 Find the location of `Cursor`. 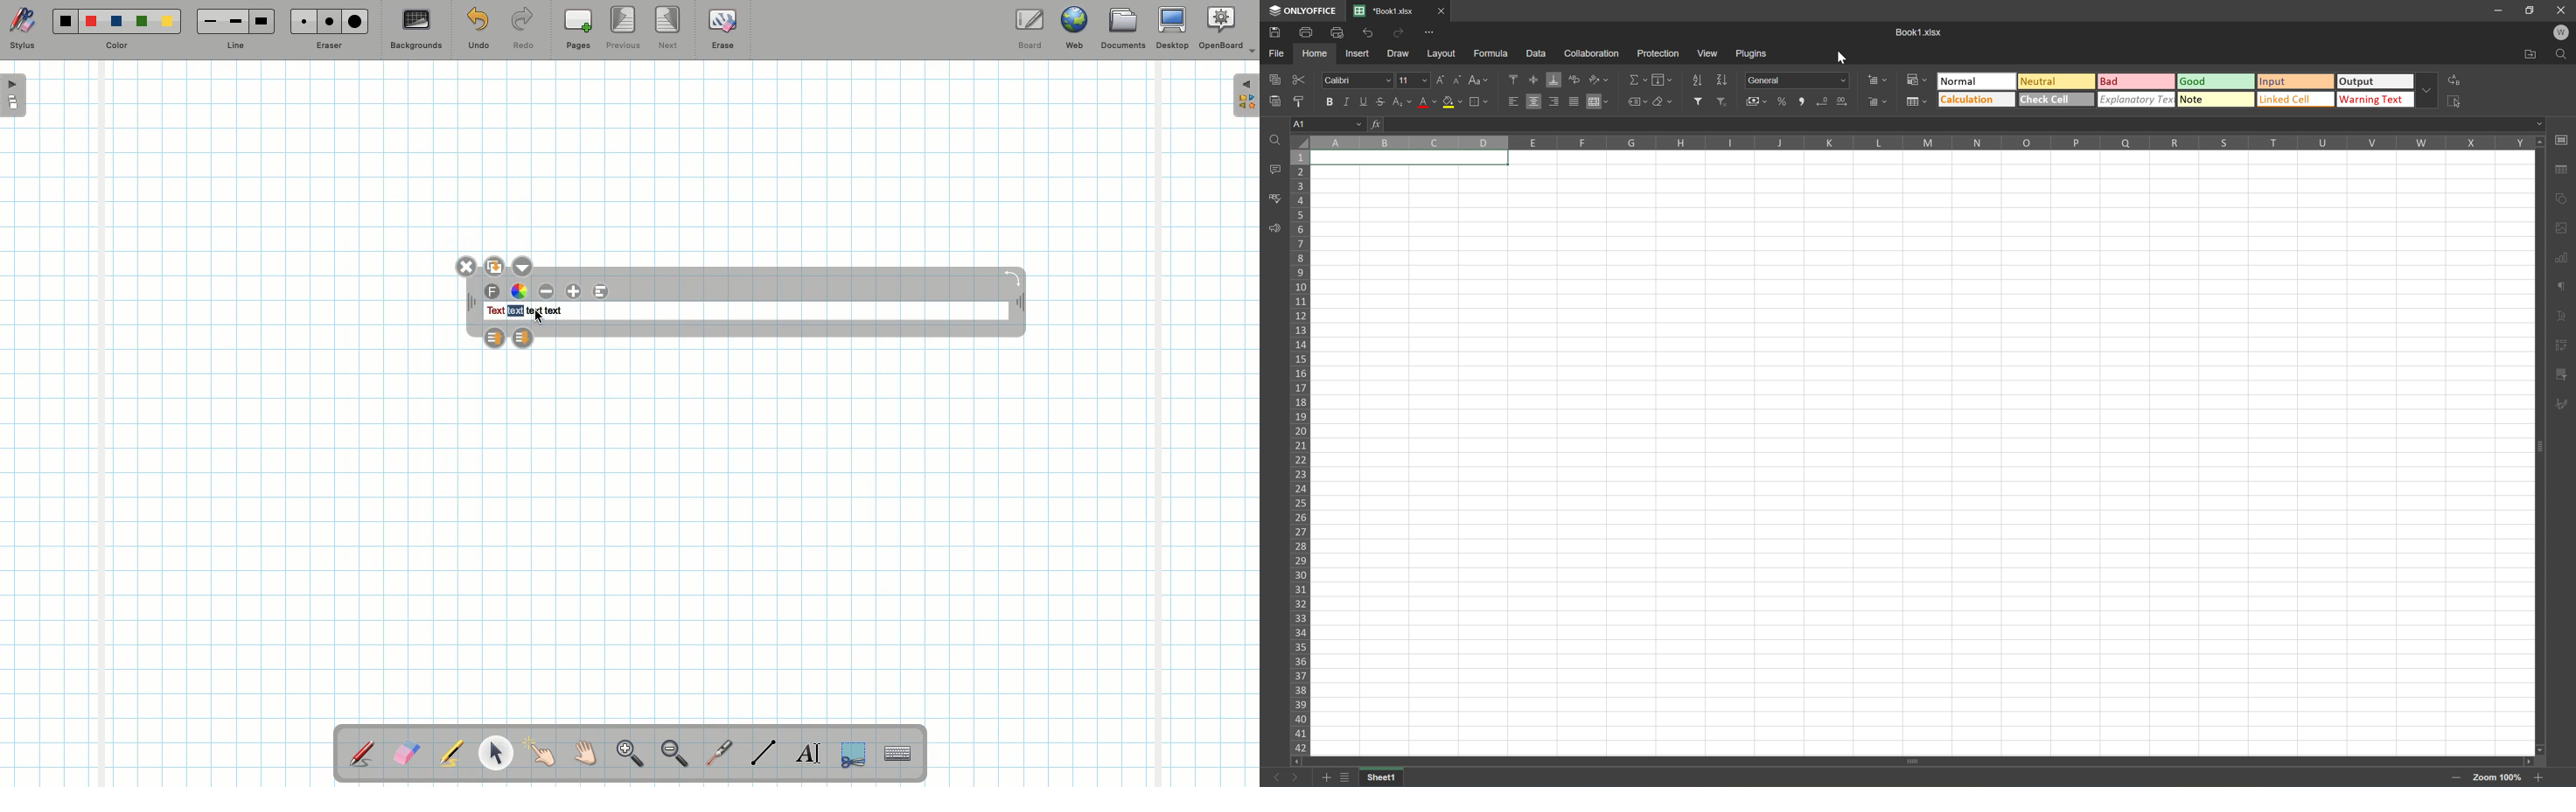

Cursor is located at coordinates (1844, 56).